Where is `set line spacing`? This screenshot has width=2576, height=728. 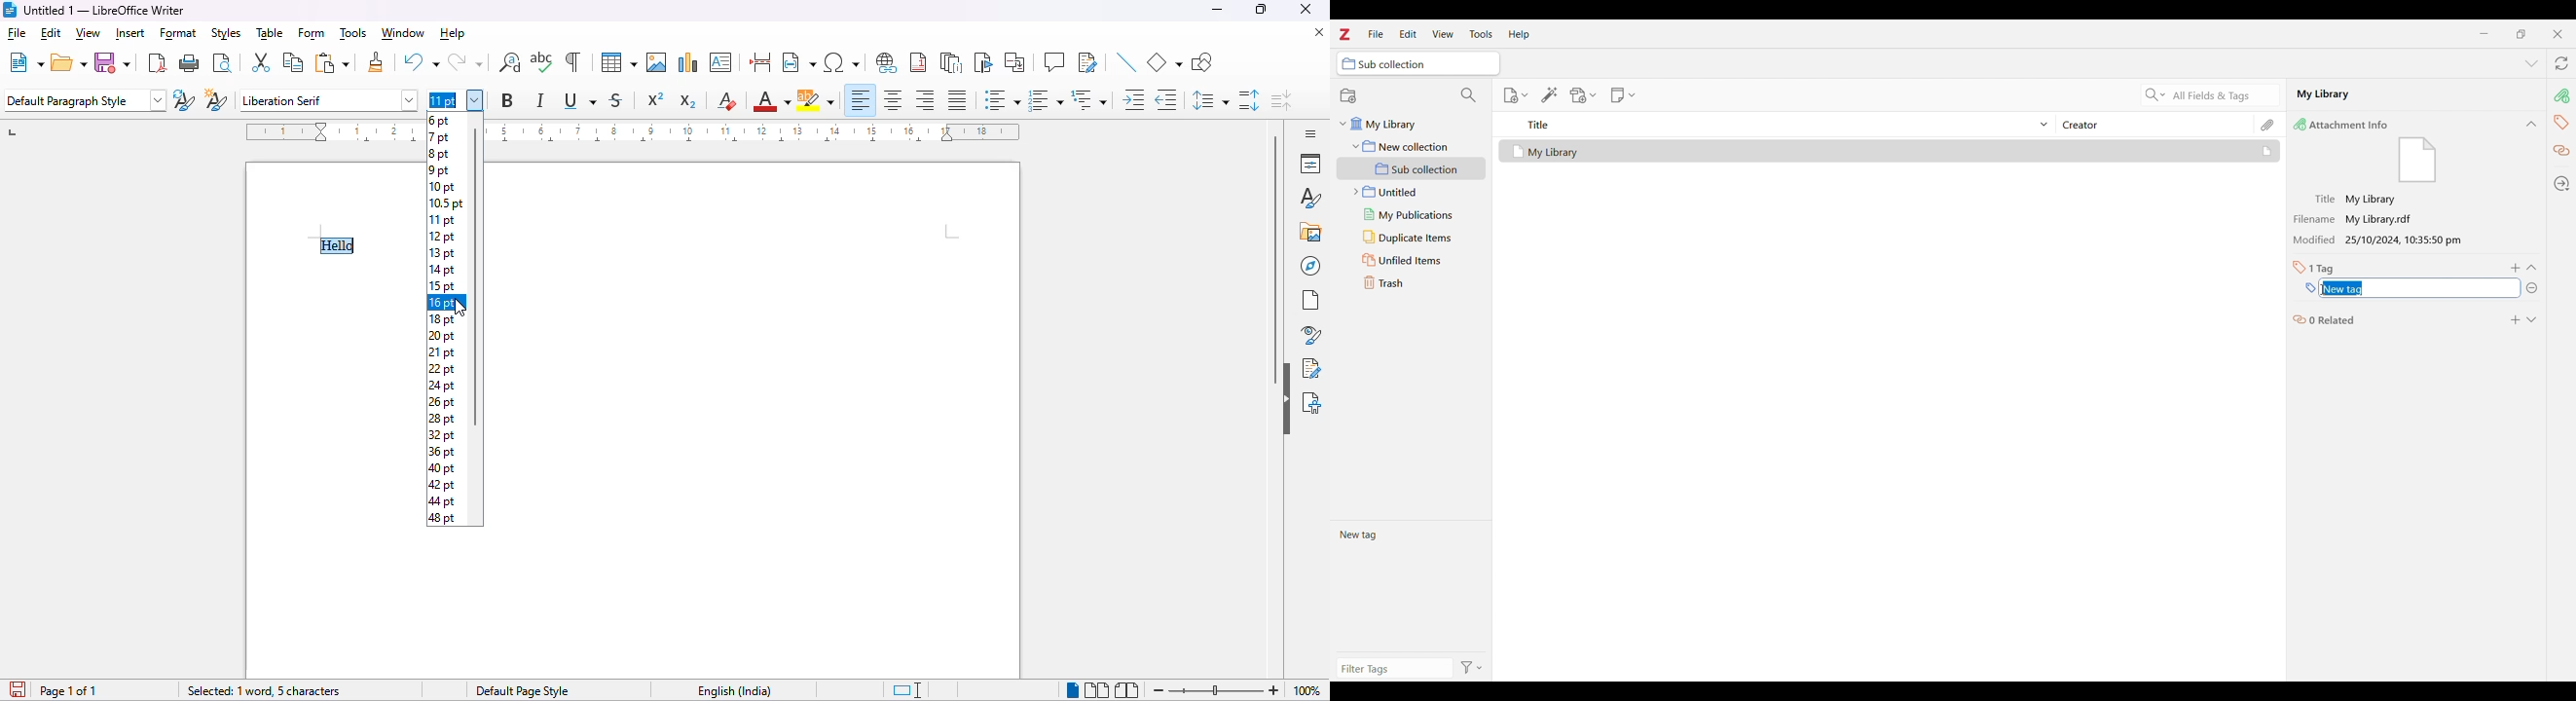 set line spacing is located at coordinates (1210, 101).